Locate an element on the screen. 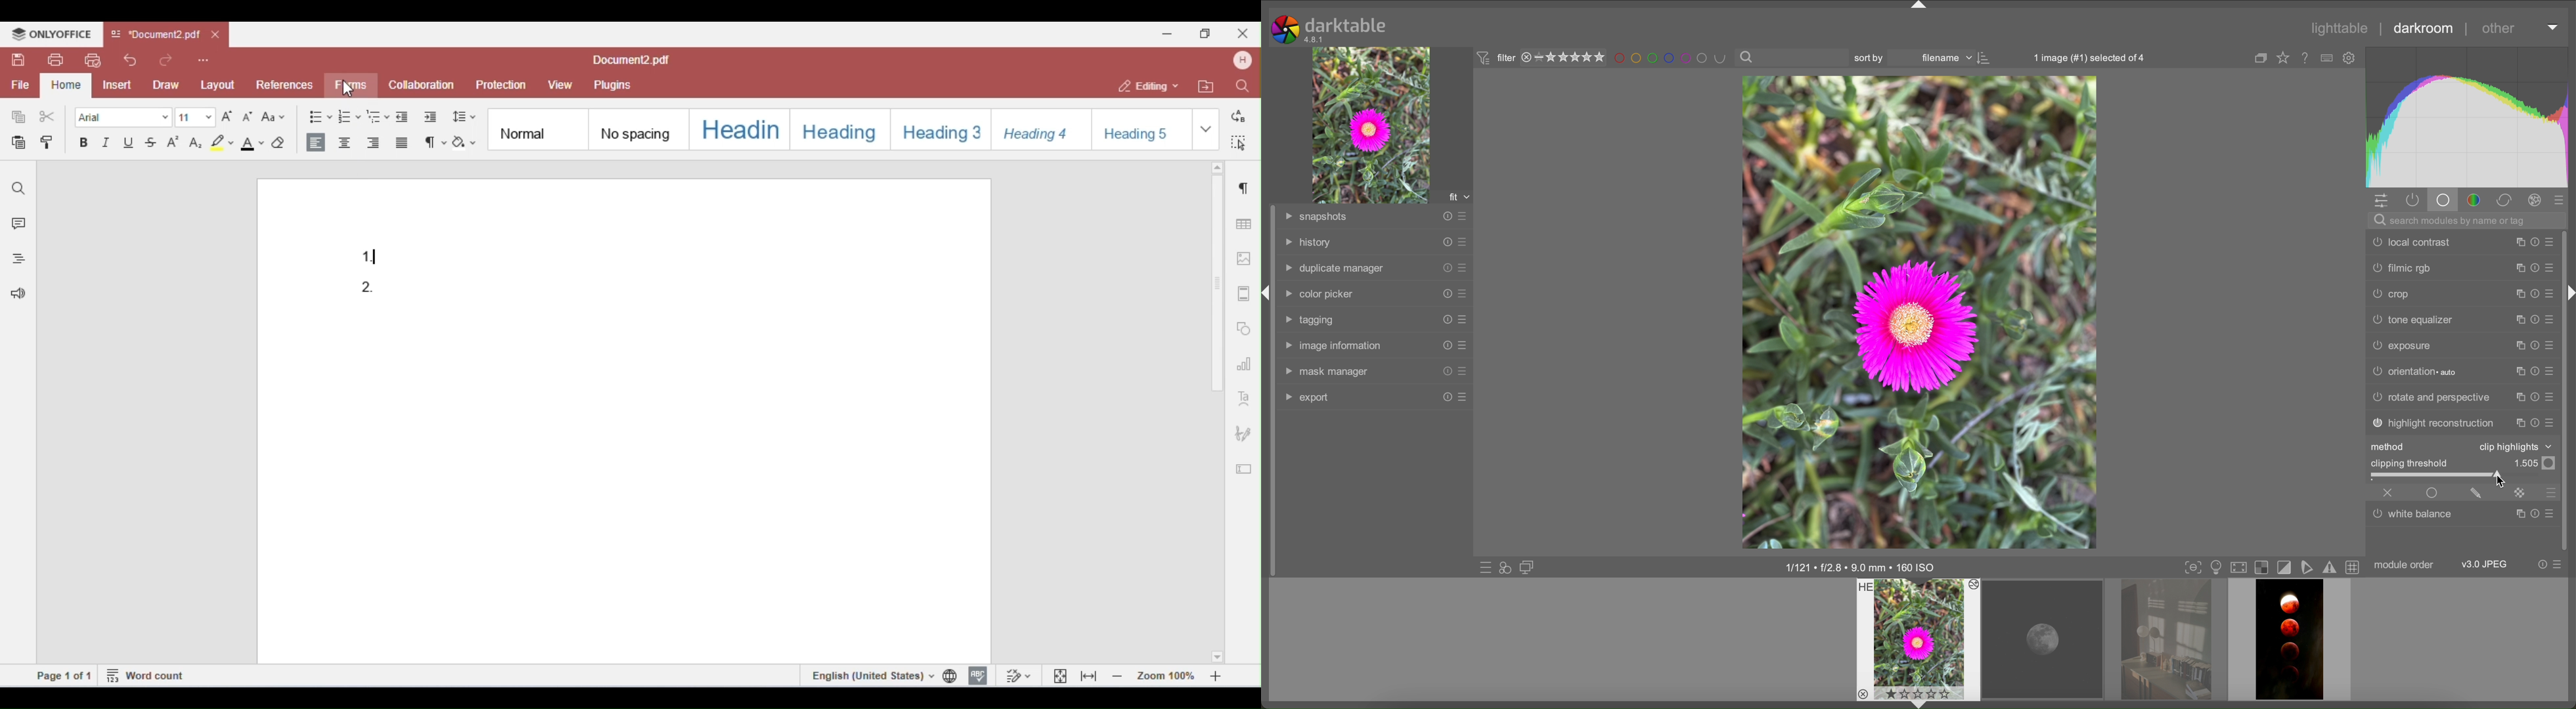  overexposure is located at coordinates (2264, 568).